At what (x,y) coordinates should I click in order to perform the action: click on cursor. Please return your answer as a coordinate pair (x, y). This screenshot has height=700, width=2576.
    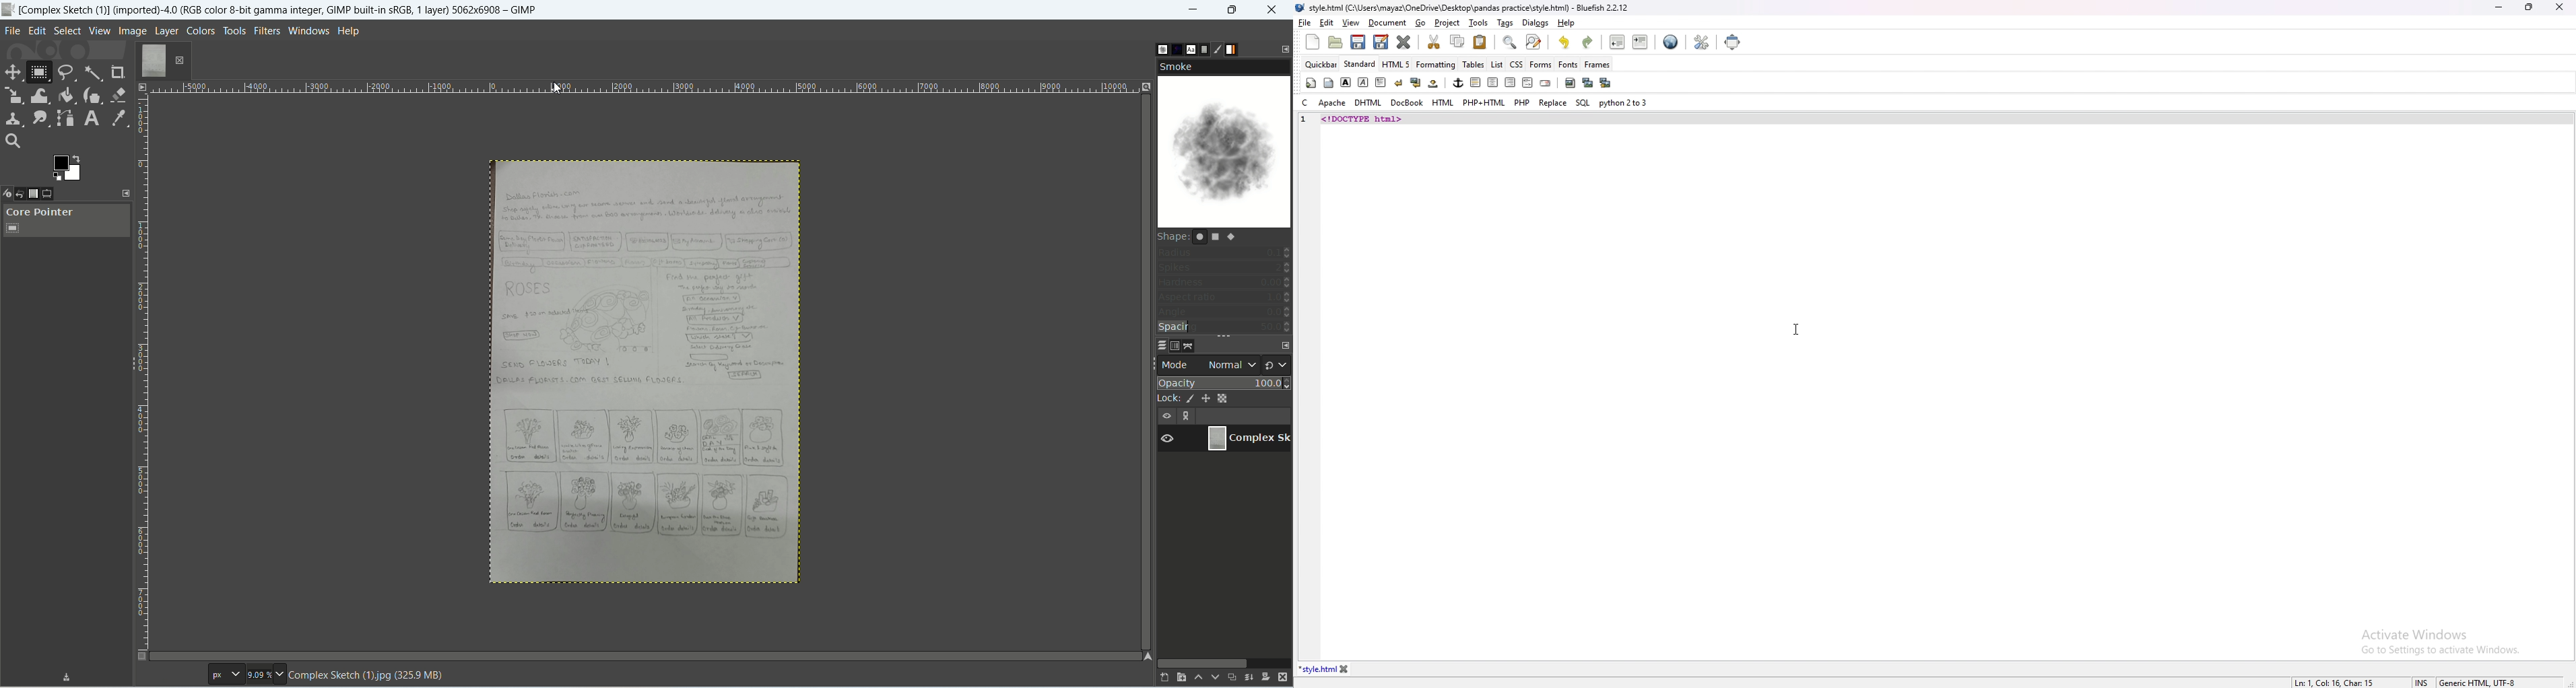
    Looking at the image, I should click on (1796, 329).